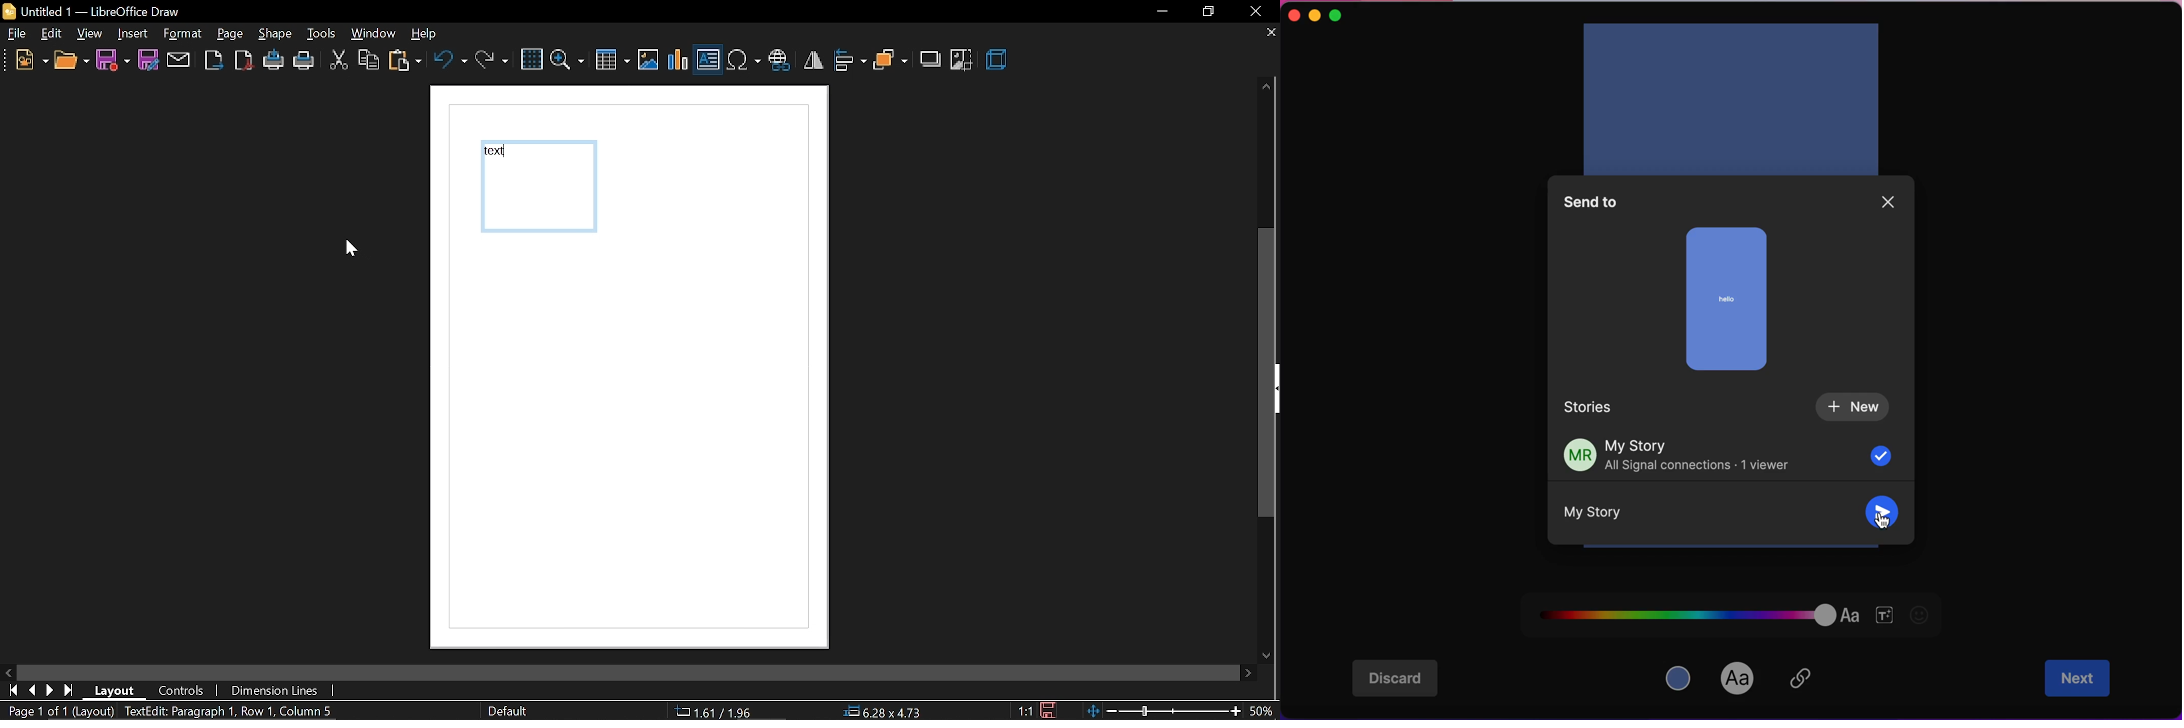 The image size is (2184, 728). I want to click on print, so click(305, 63).